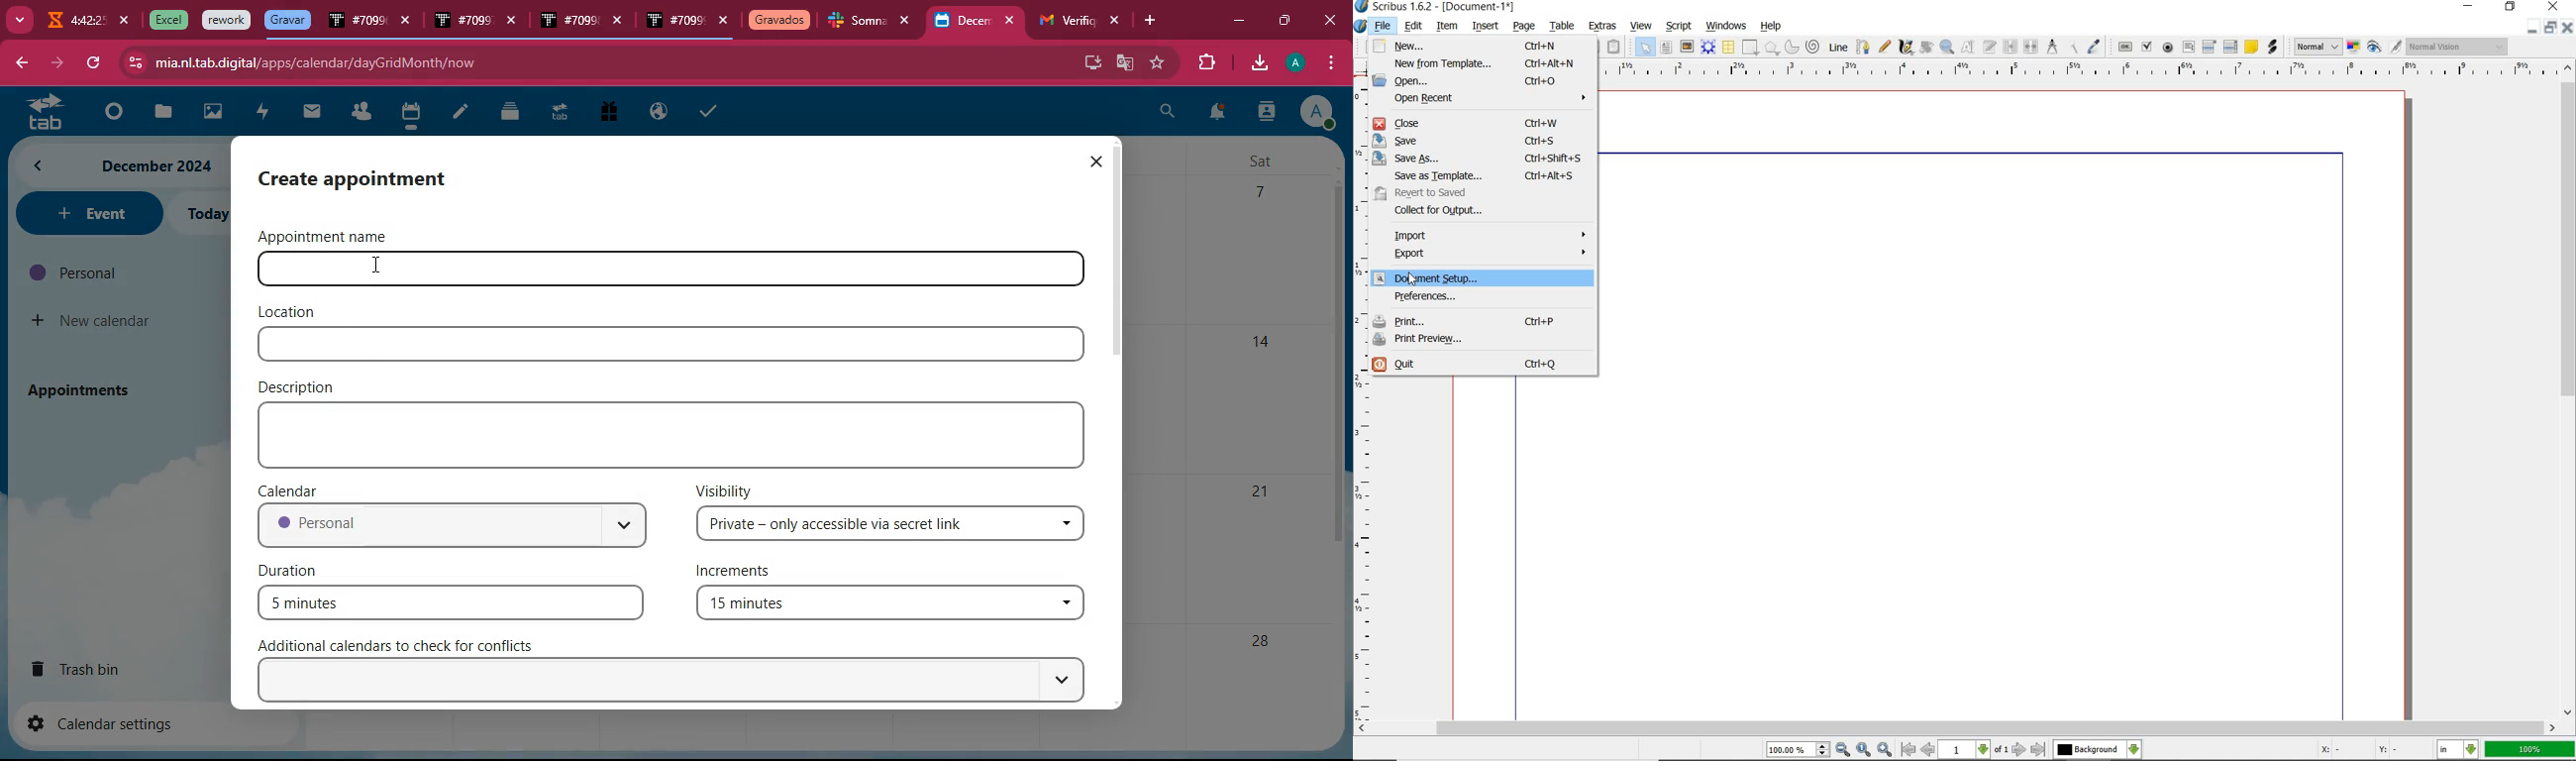 This screenshot has height=784, width=2576. What do you see at coordinates (1266, 114) in the screenshot?
I see `user` at bounding box center [1266, 114].